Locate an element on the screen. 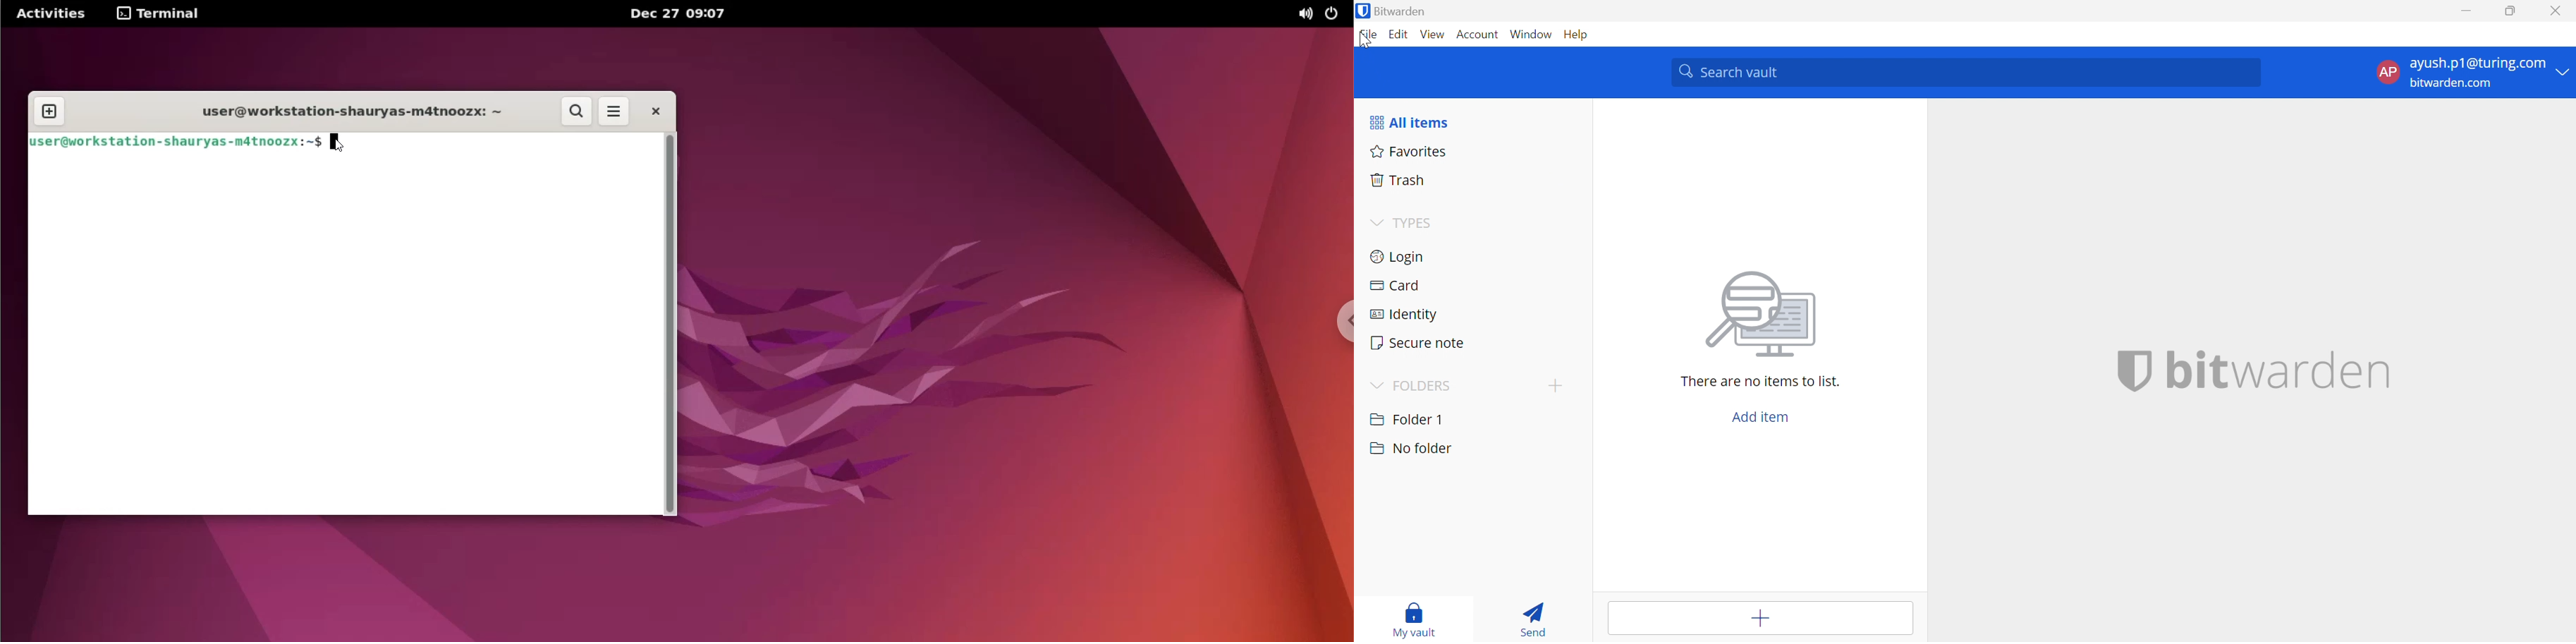 The image size is (2576, 644). Help is located at coordinates (1578, 33).